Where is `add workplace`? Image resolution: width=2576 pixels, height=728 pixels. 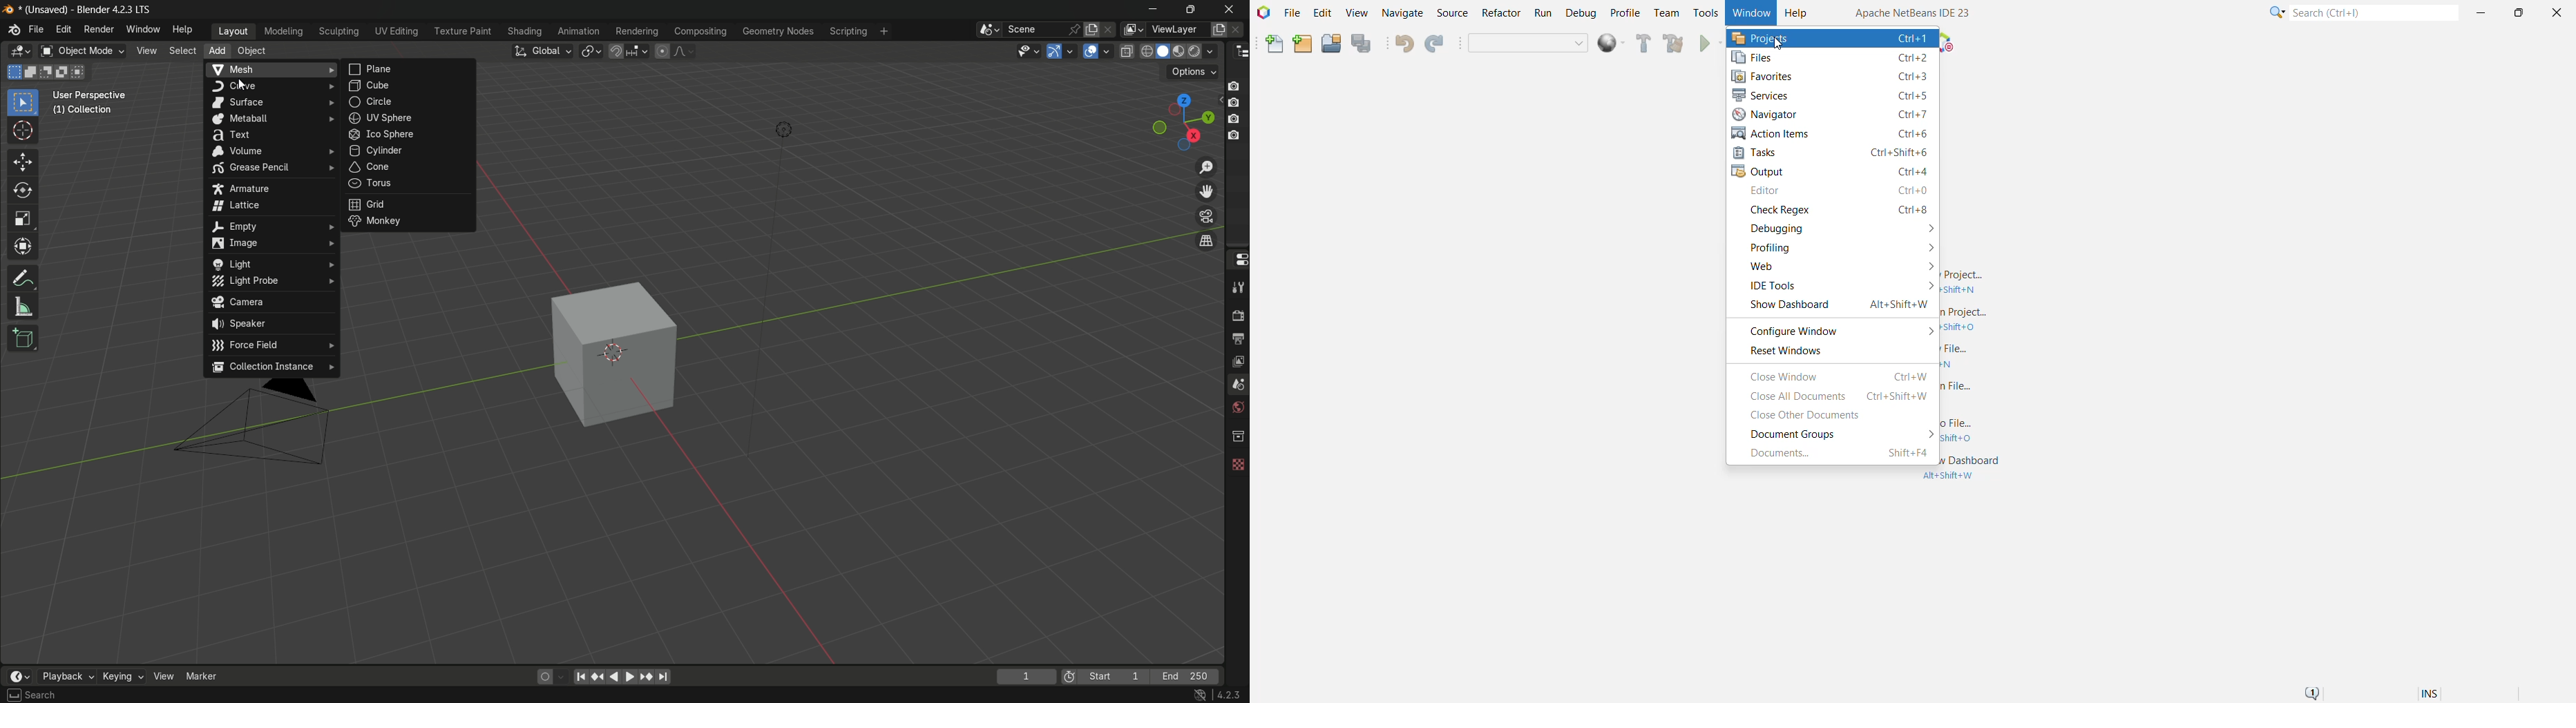 add workplace is located at coordinates (884, 32).